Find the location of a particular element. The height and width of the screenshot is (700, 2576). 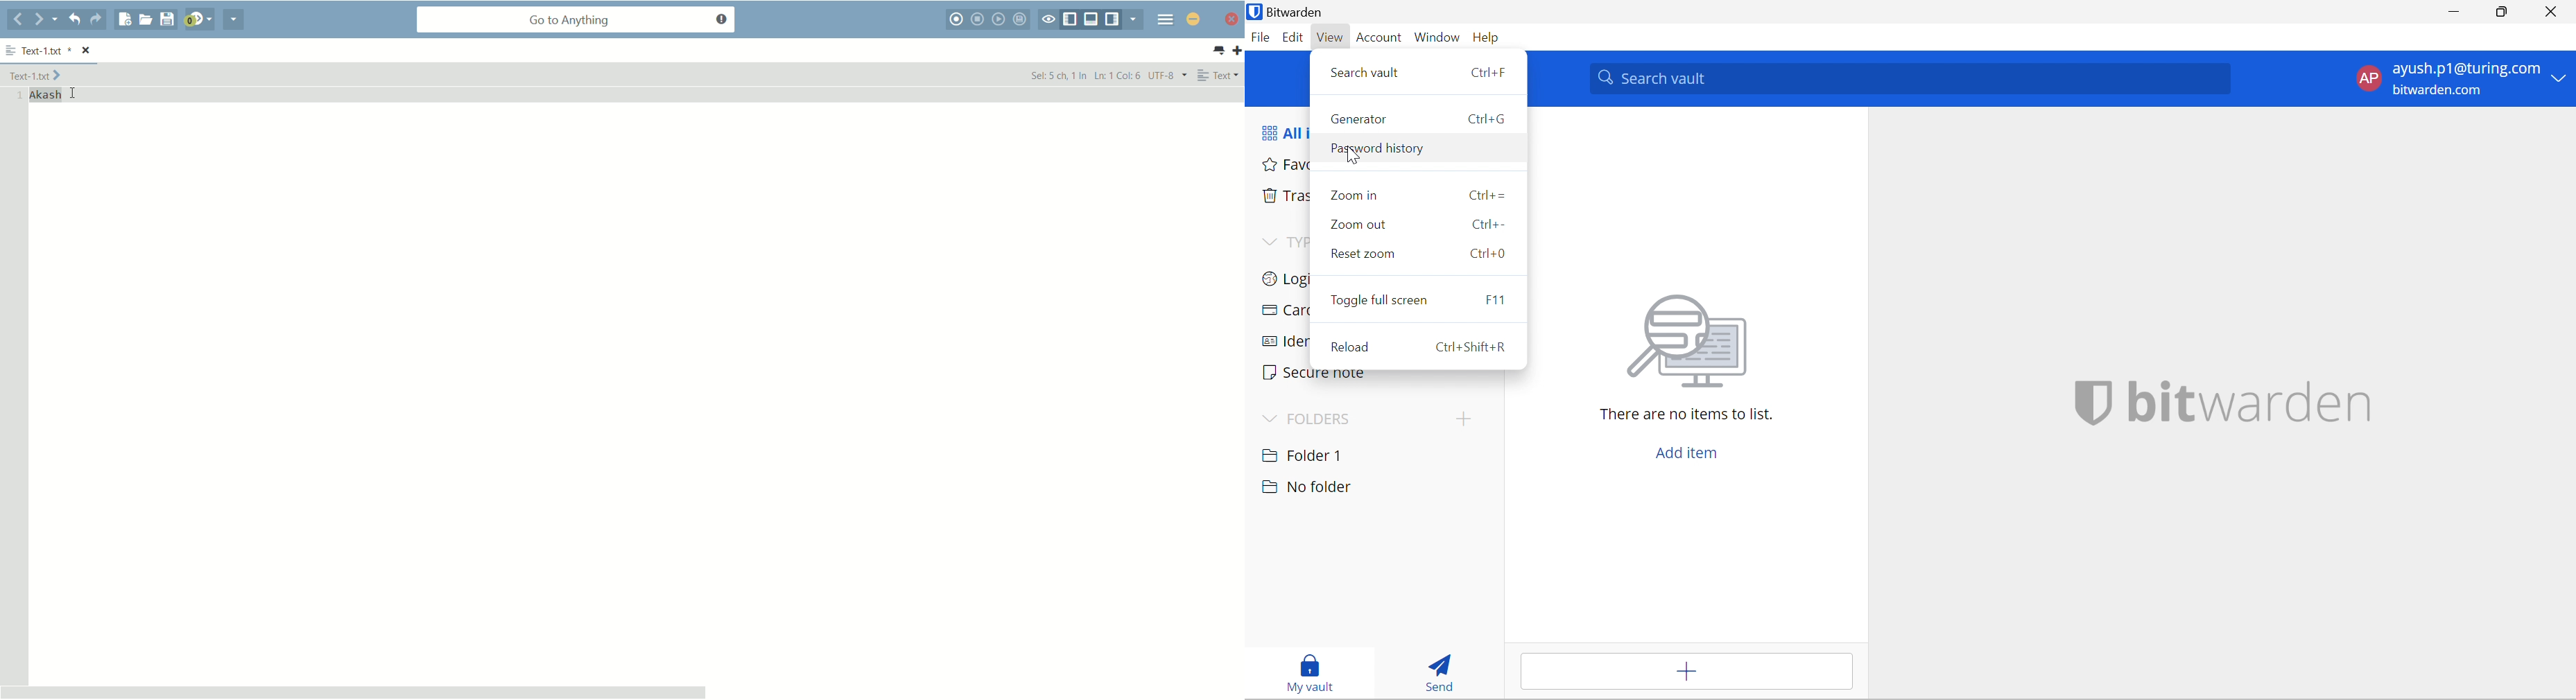

reset zoom is located at coordinates (1425, 251).